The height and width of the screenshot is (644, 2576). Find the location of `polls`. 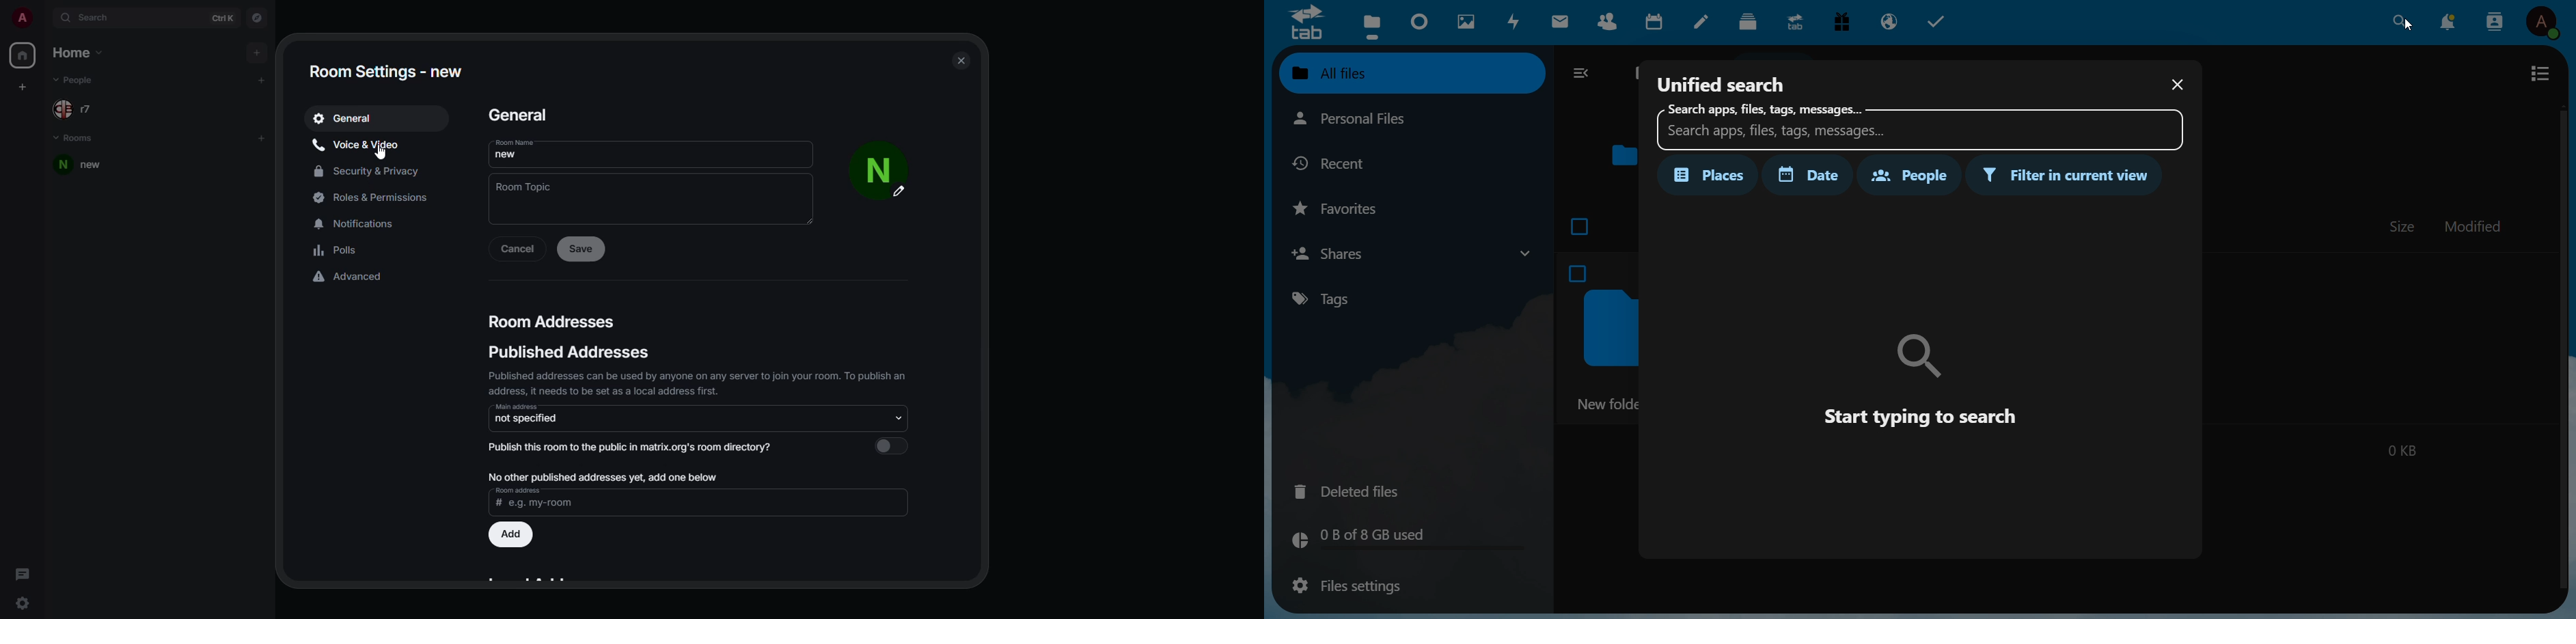

polls is located at coordinates (339, 250).